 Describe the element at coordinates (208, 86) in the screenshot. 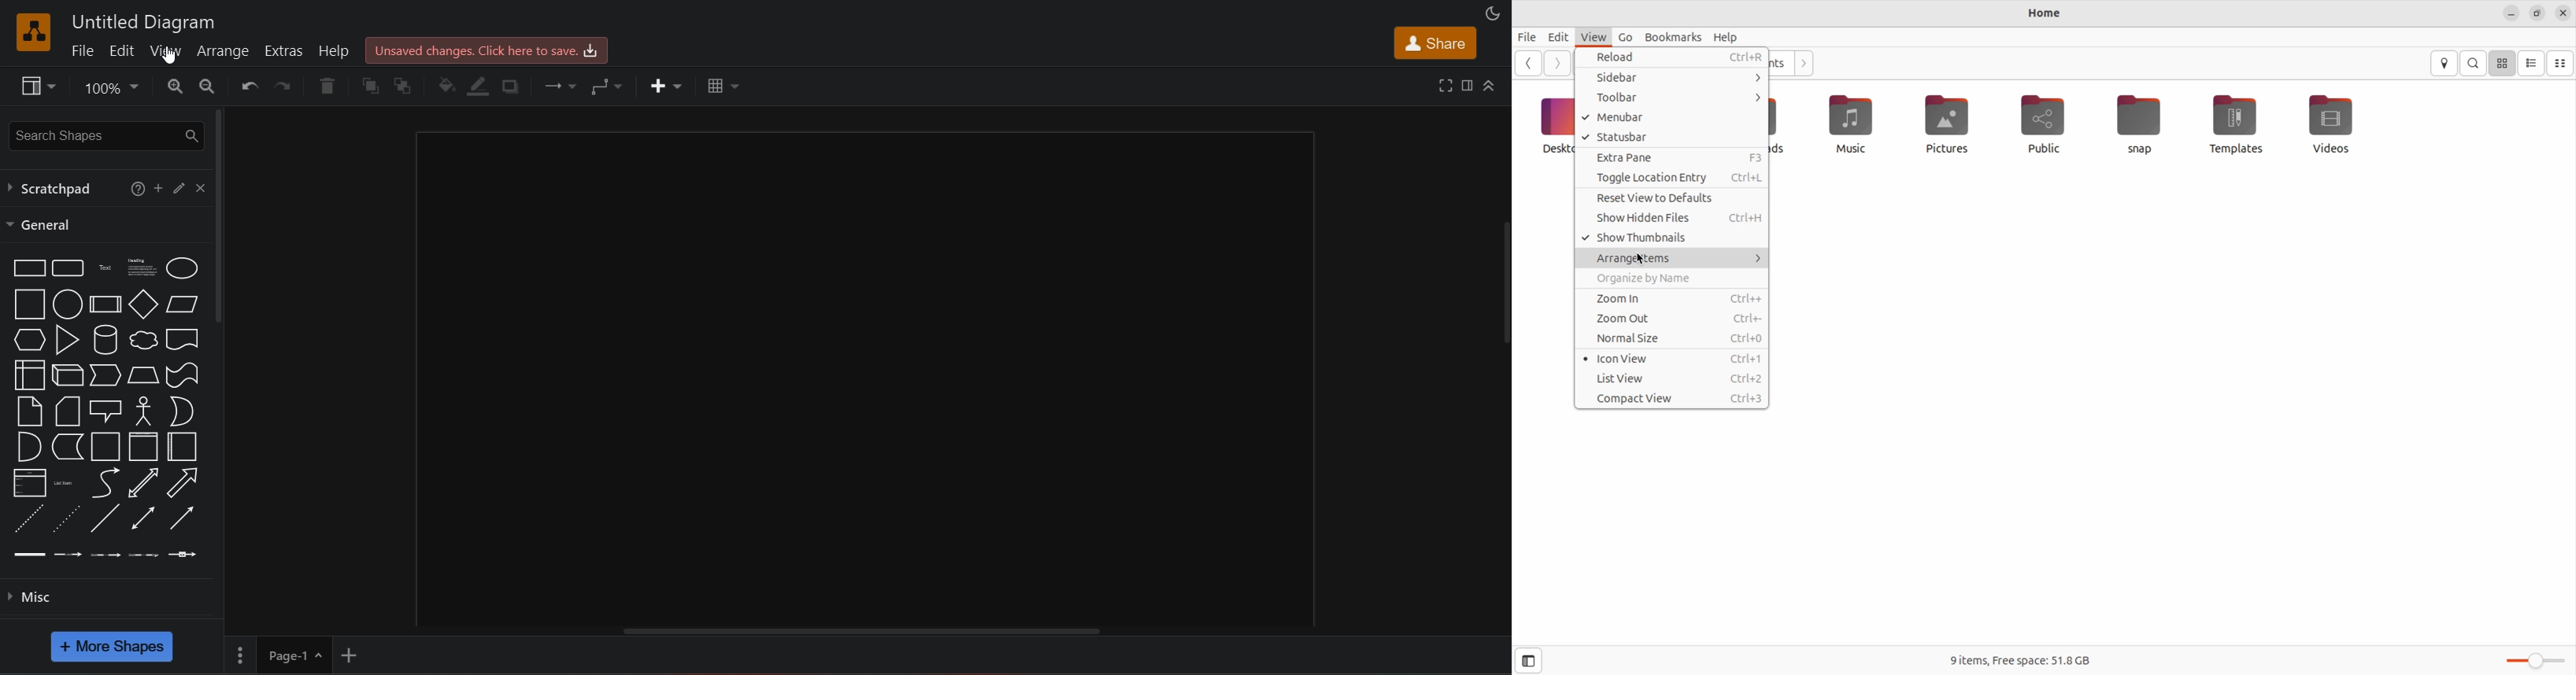

I see `zoom out` at that location.